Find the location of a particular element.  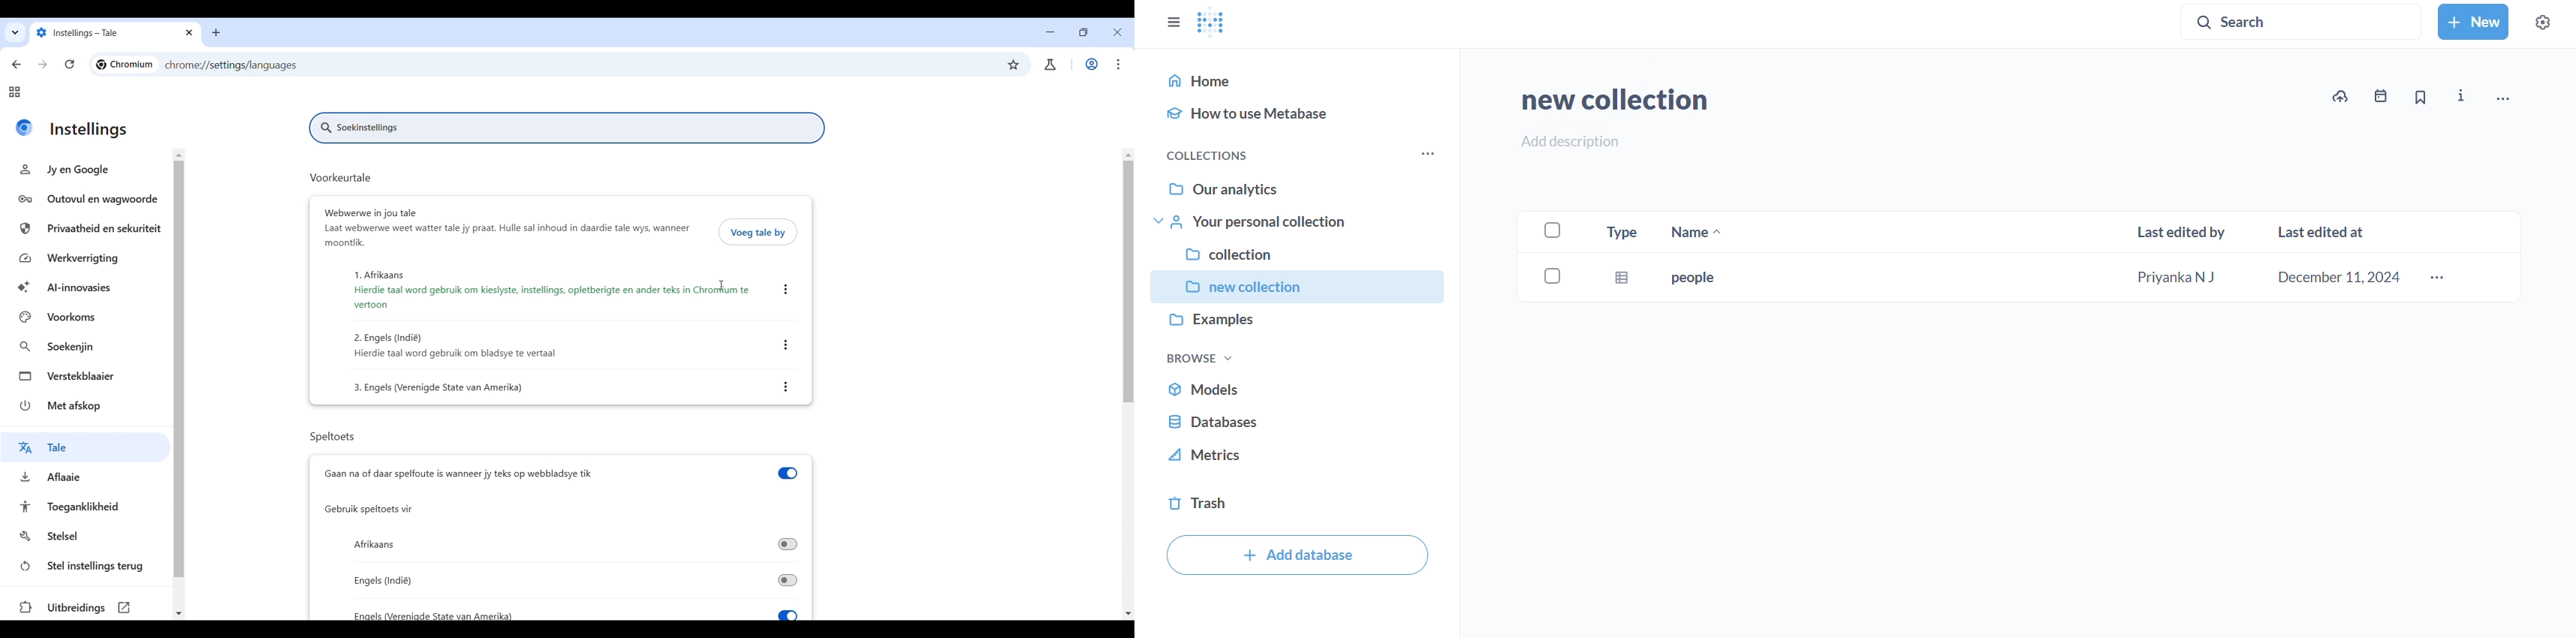

1. Afrikaans
Hierdie taal word gebruik om kieslyste, instellings, opletberigte en ander teks in Chromium te
vertoon is located at coordinates (552, 289).